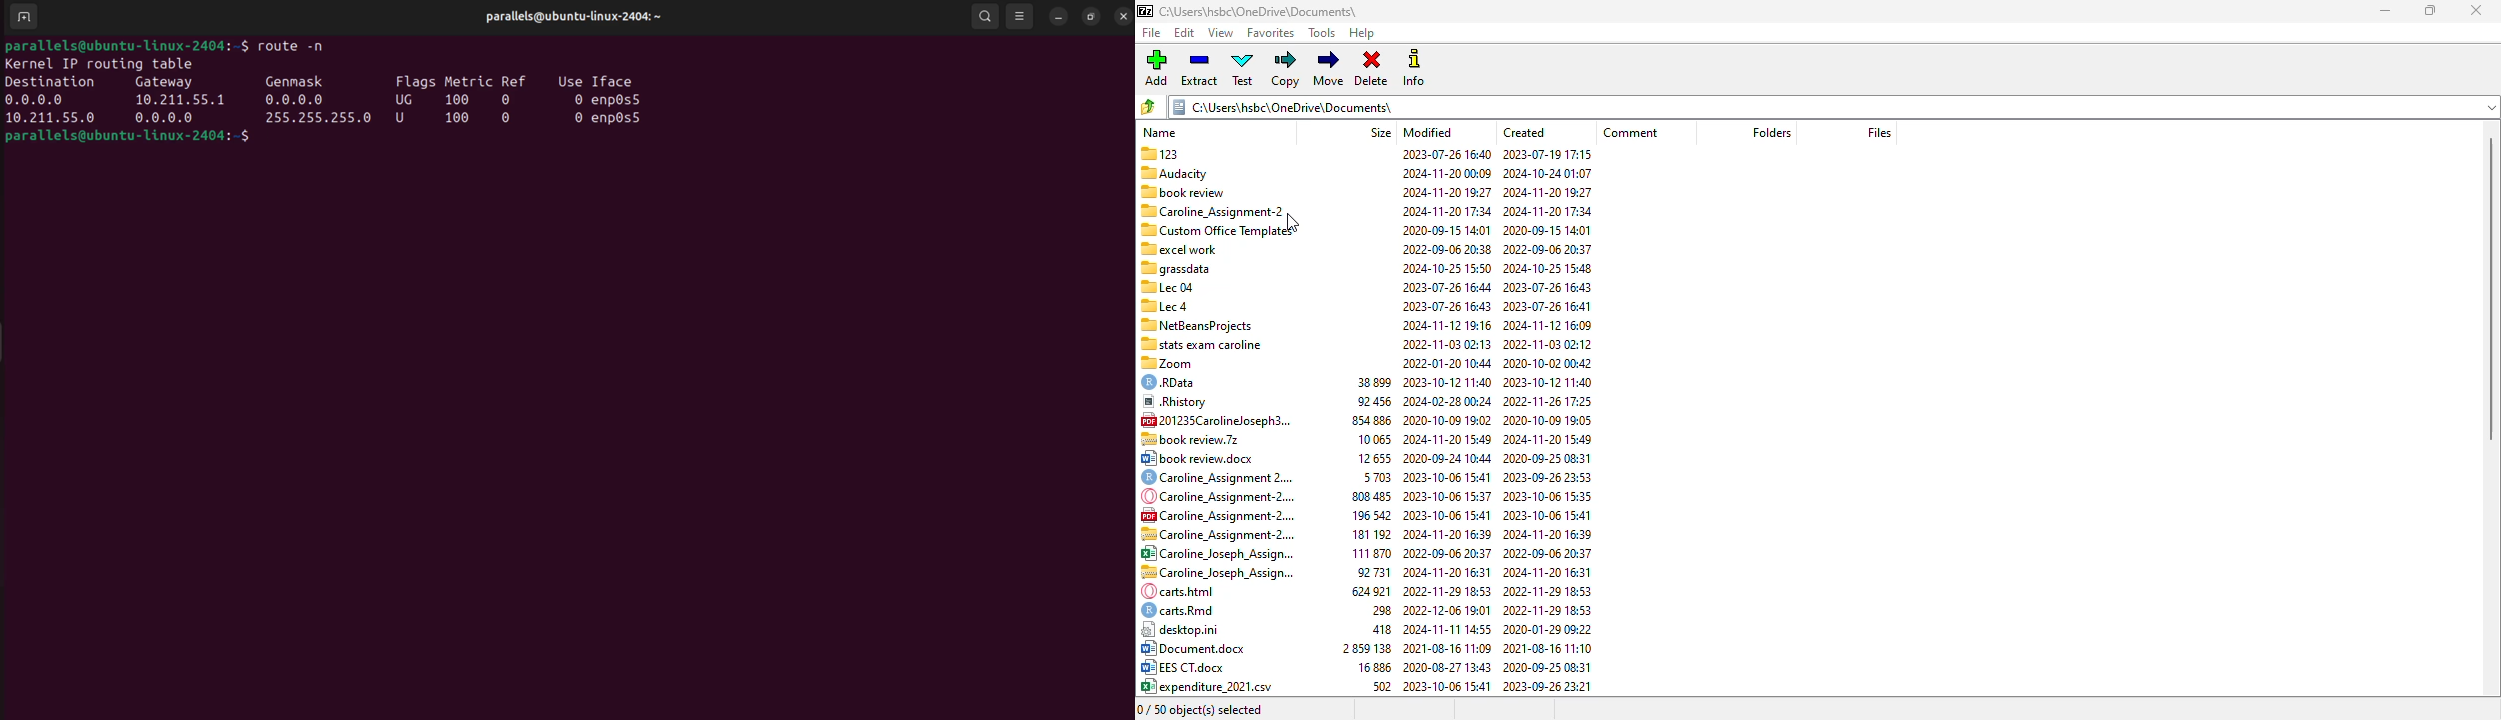 The height and width of the screenshot is (728, 2520). What do you see at coordinates (1447, 343) in the screenshot?
I see `2022-11-03 02:13` at bounding box center [1447, 343].